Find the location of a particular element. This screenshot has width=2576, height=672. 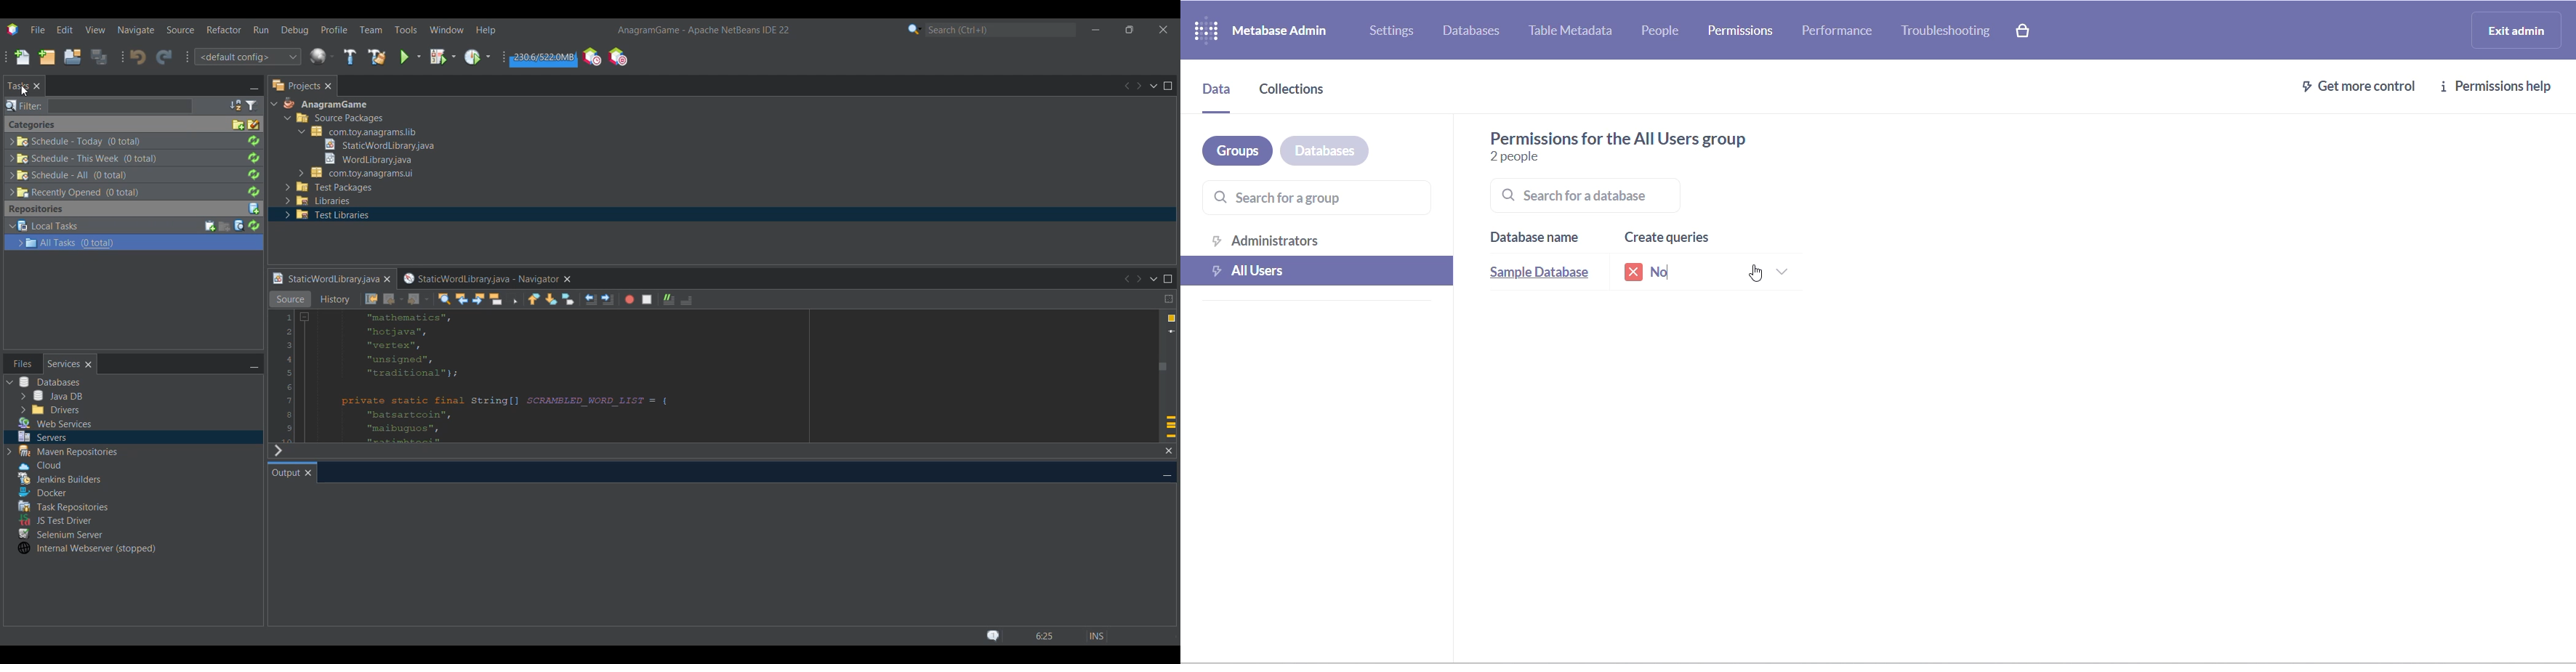

Navigate menu is located at coordinates (136, 30).